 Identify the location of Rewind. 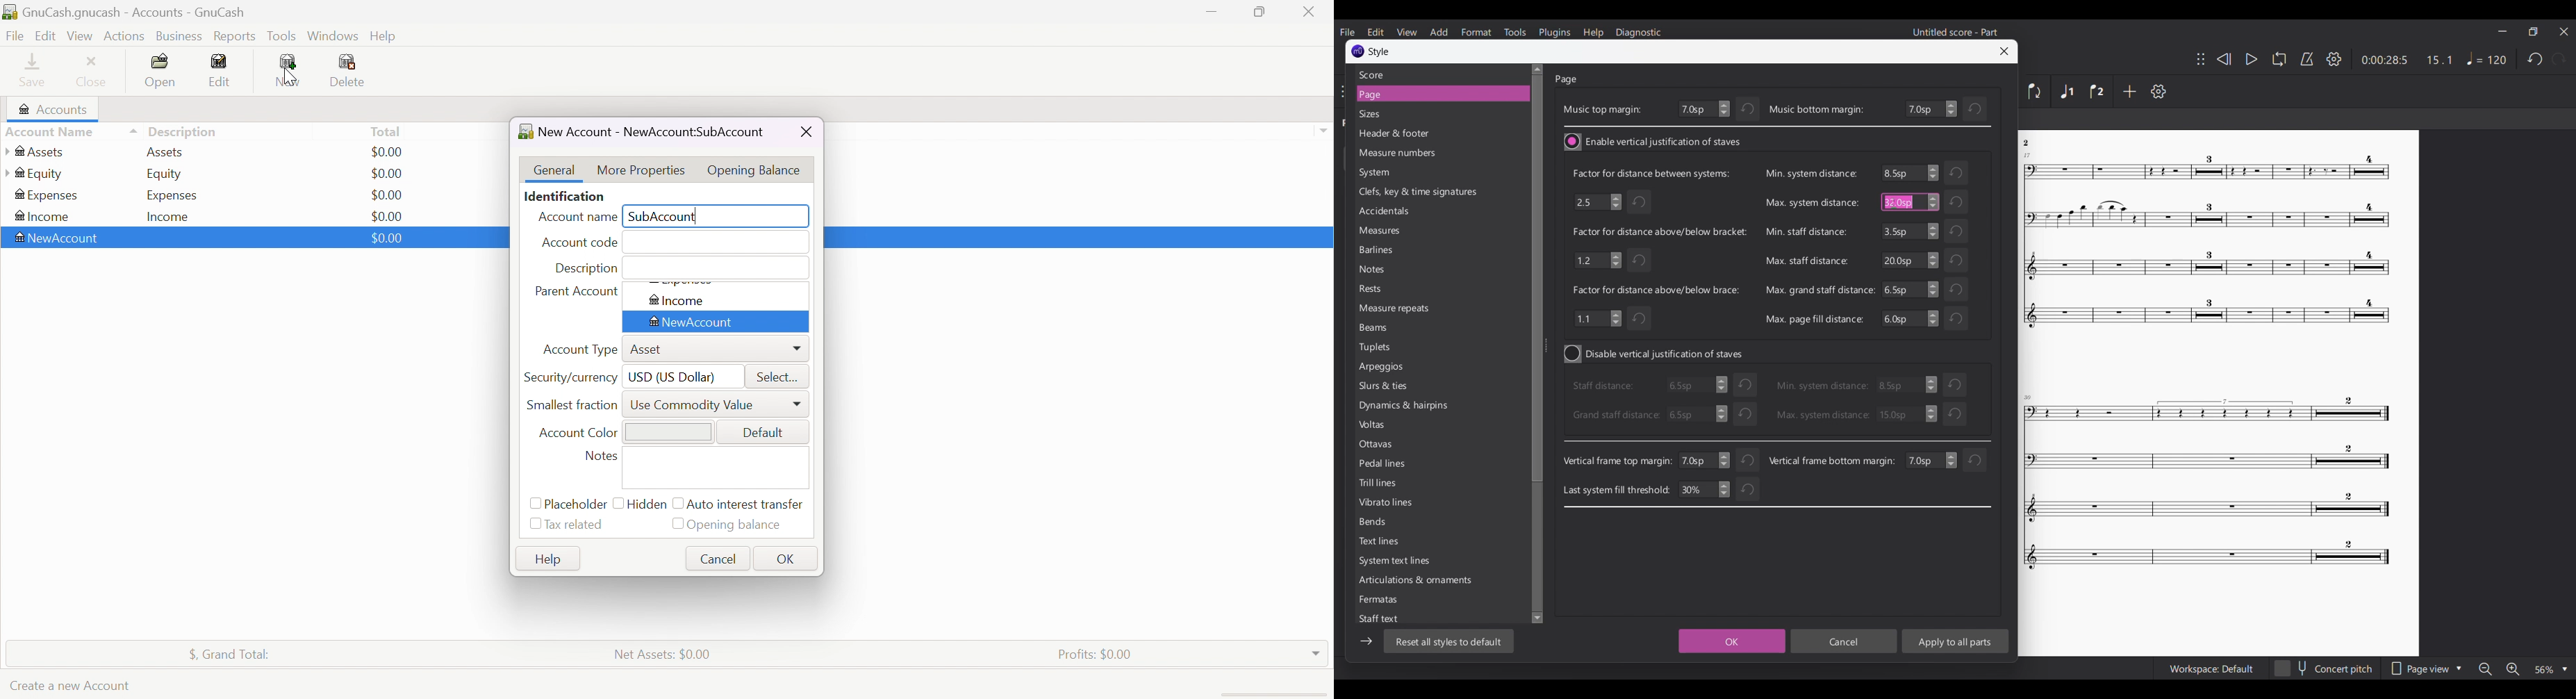
(2224, 59).